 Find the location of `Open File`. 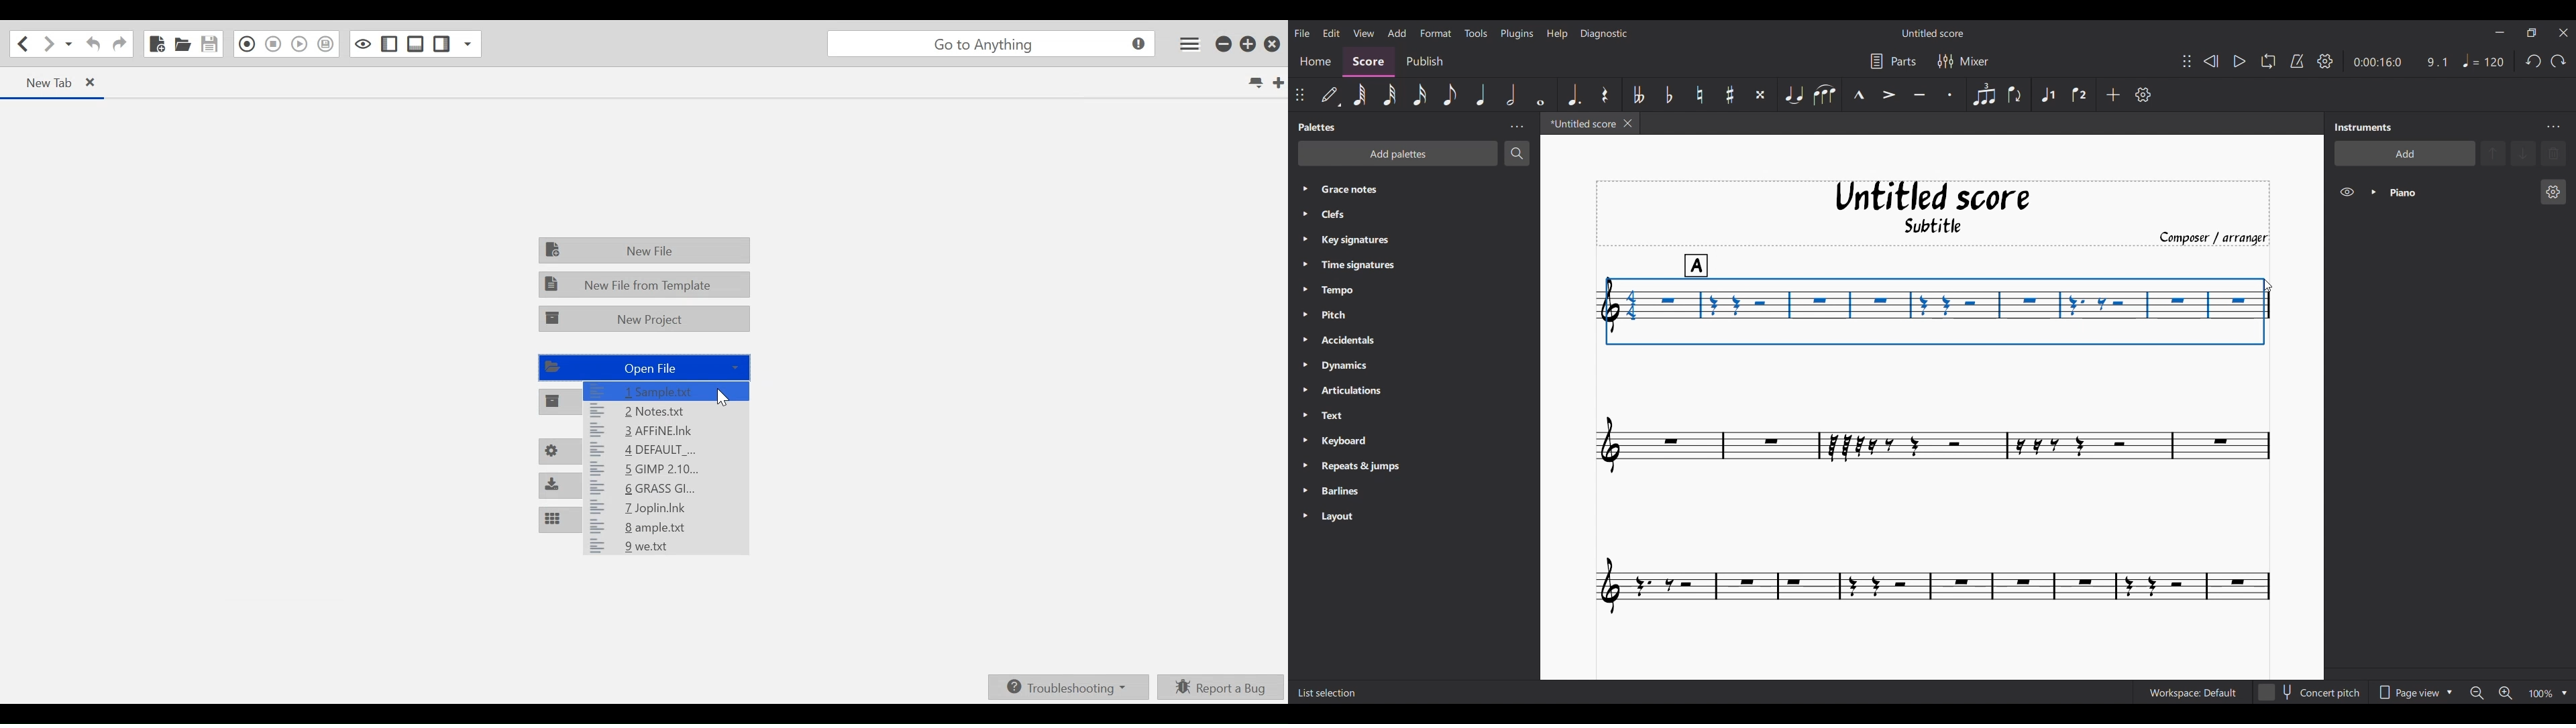

Open File is located at coordinates (642, 367).